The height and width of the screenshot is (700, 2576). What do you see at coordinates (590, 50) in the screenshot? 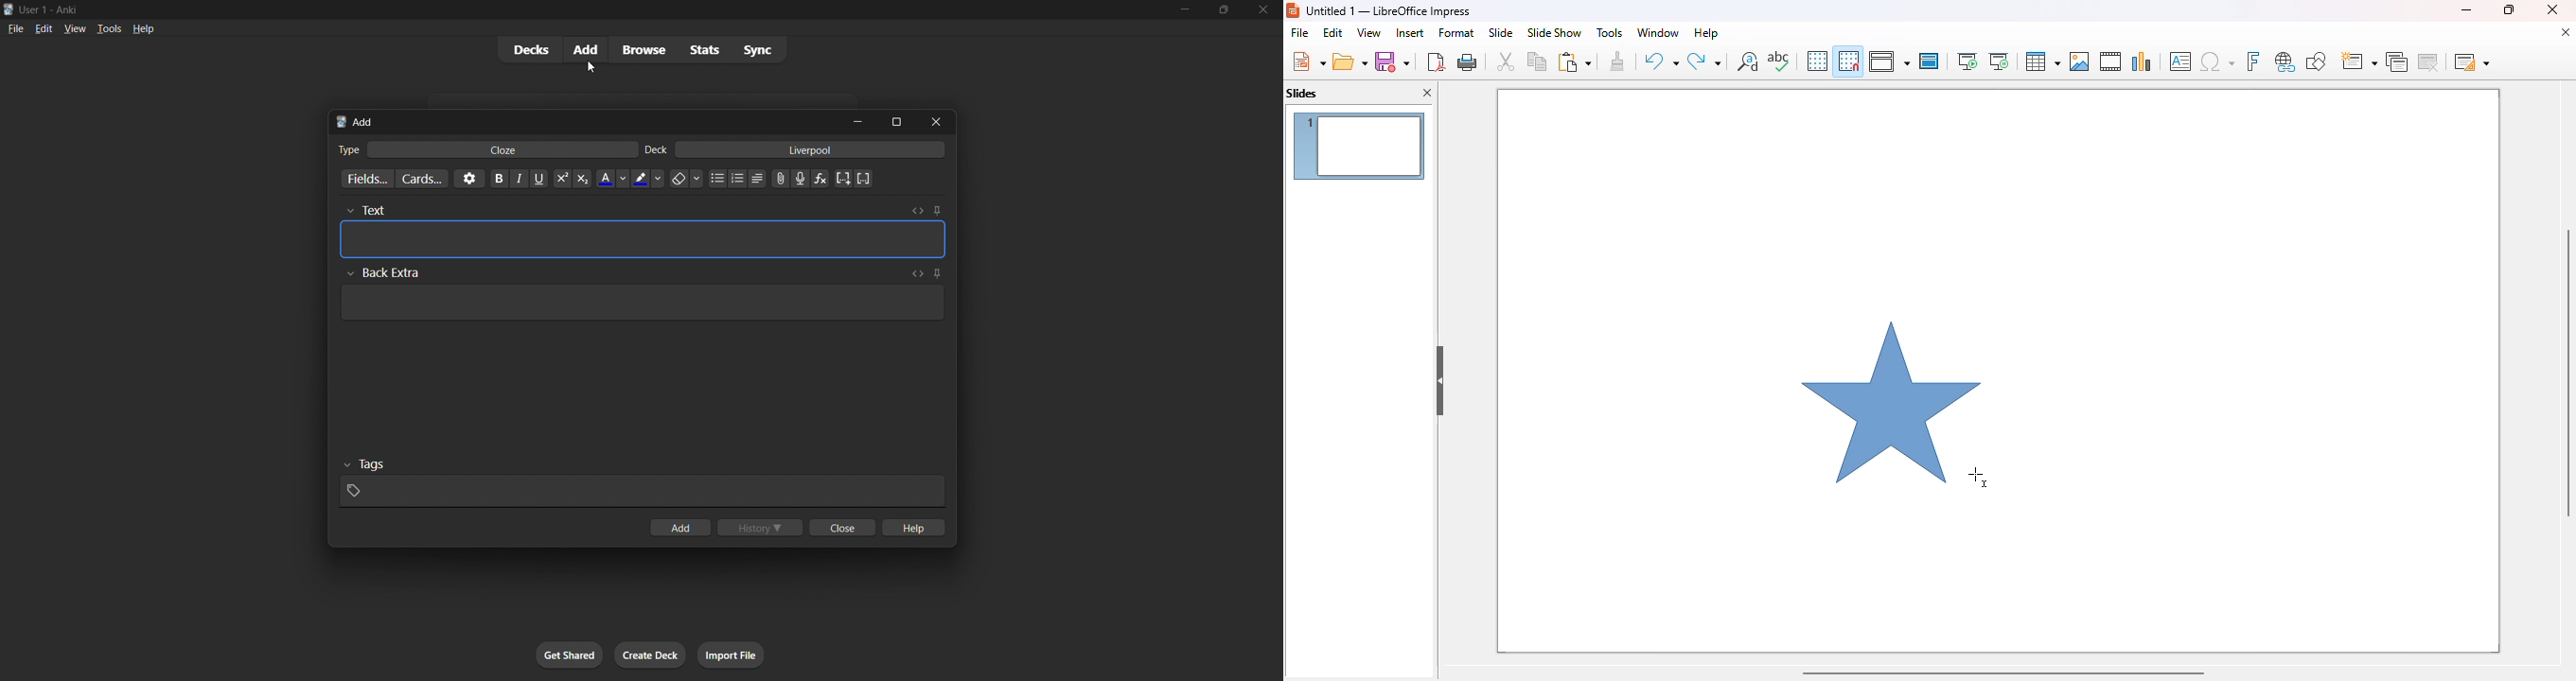
I see `add` at bounding box center [590, 50].